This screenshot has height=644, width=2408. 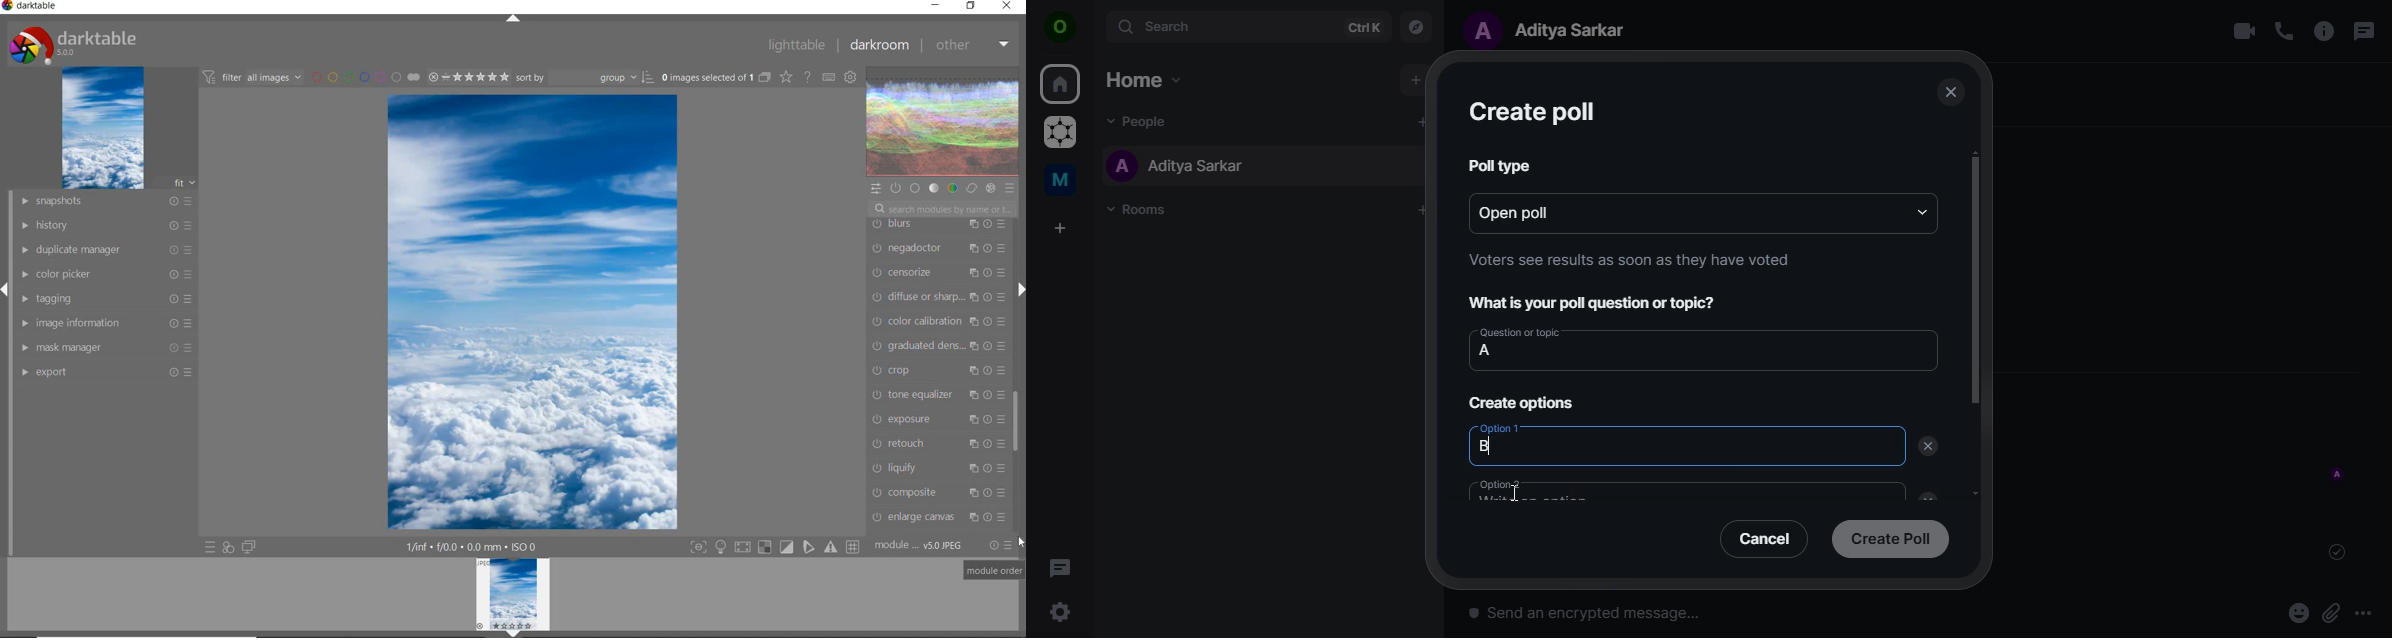 I want to click on Question or topic, so click(x=1519, y=332).